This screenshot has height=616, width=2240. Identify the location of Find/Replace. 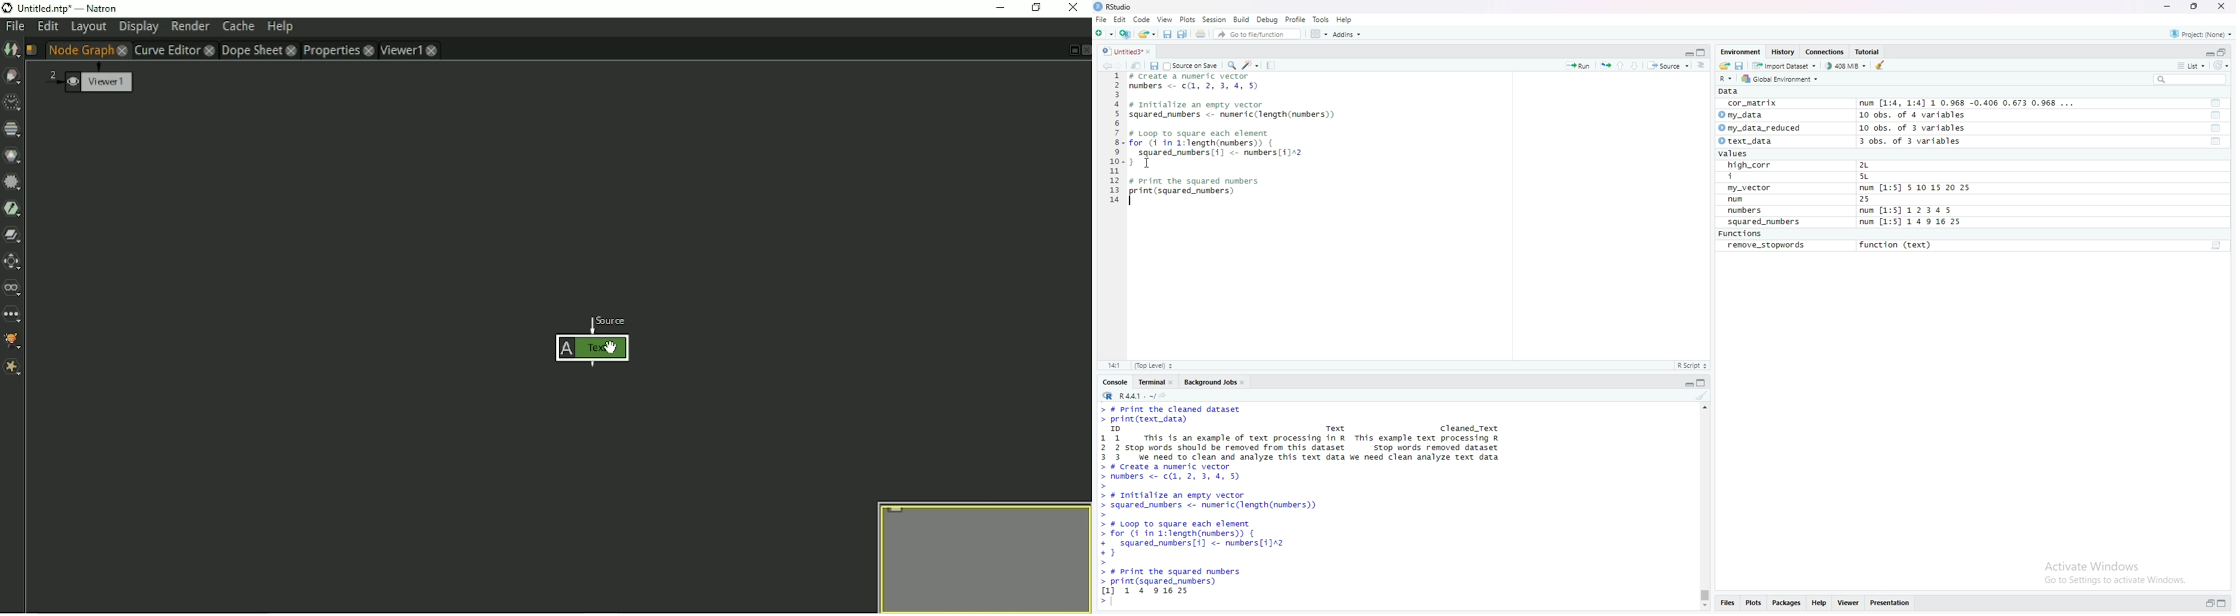
(1231, 64).